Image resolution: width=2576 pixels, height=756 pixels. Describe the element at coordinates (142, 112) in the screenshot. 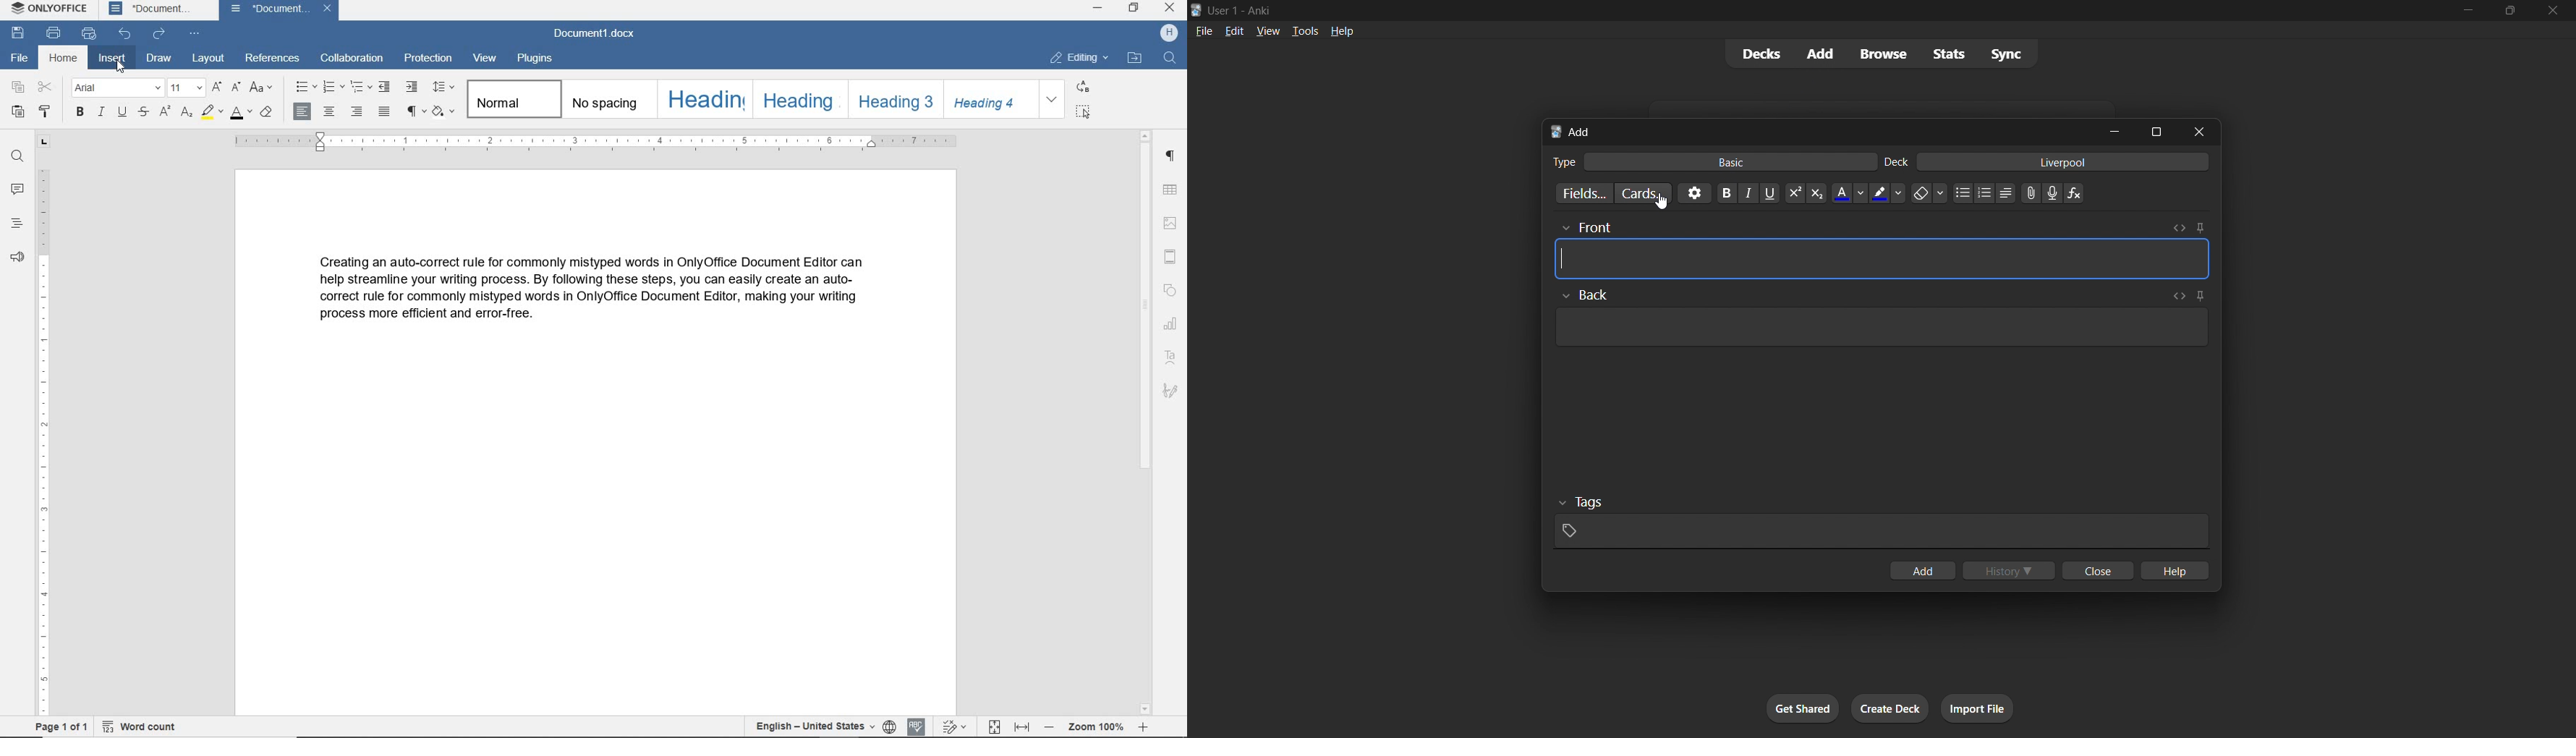

I see `strikethrough` at that location.